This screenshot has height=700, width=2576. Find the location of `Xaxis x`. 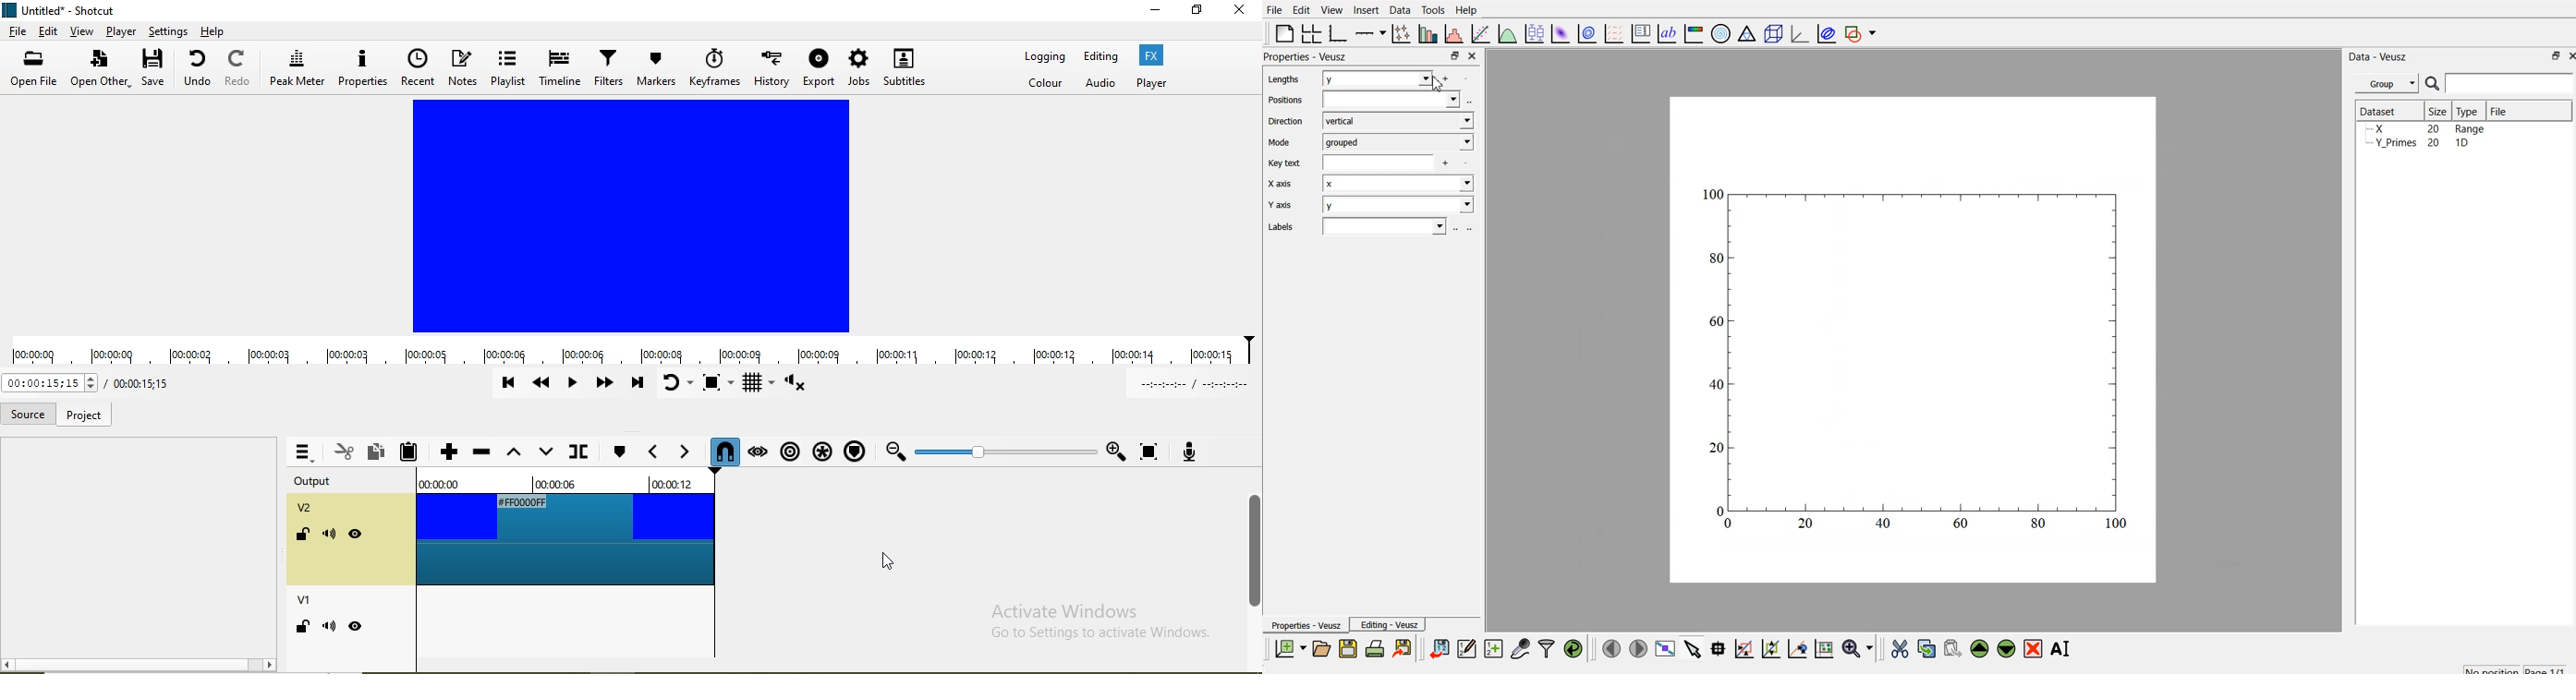

Xaxis x is located at coordinates (1375, 185).